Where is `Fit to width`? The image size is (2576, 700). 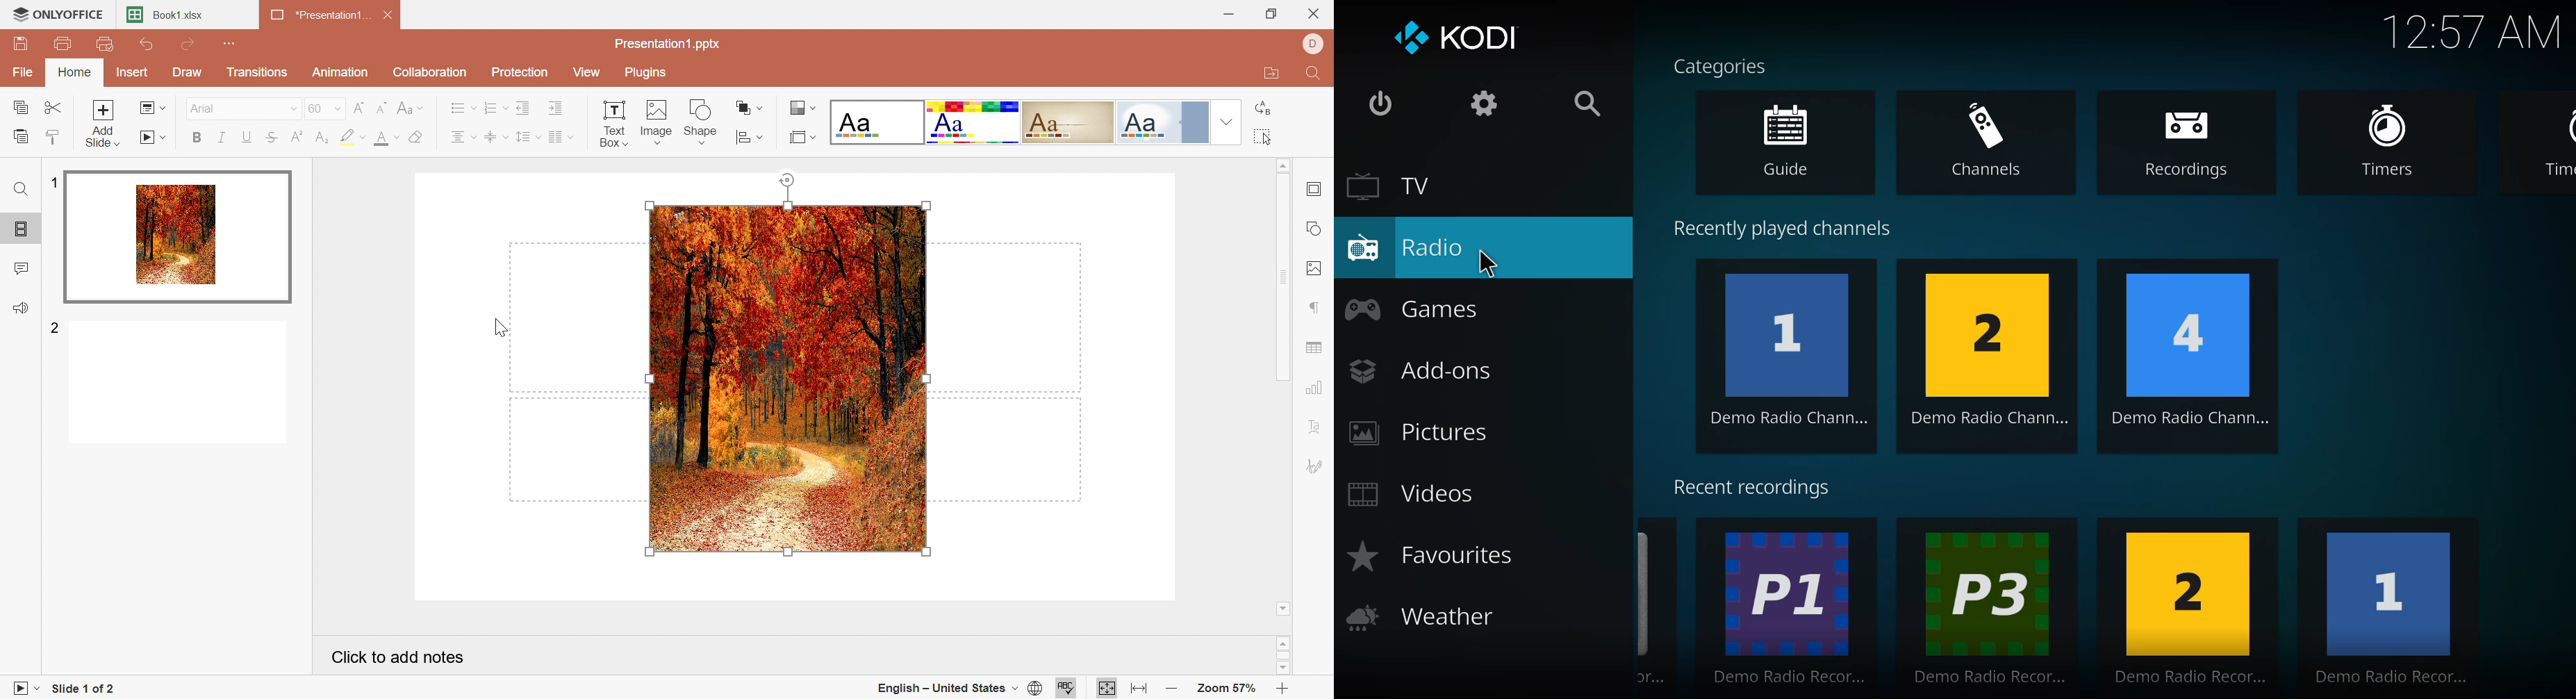 Fit to width is located at coordinates (1137, 687).